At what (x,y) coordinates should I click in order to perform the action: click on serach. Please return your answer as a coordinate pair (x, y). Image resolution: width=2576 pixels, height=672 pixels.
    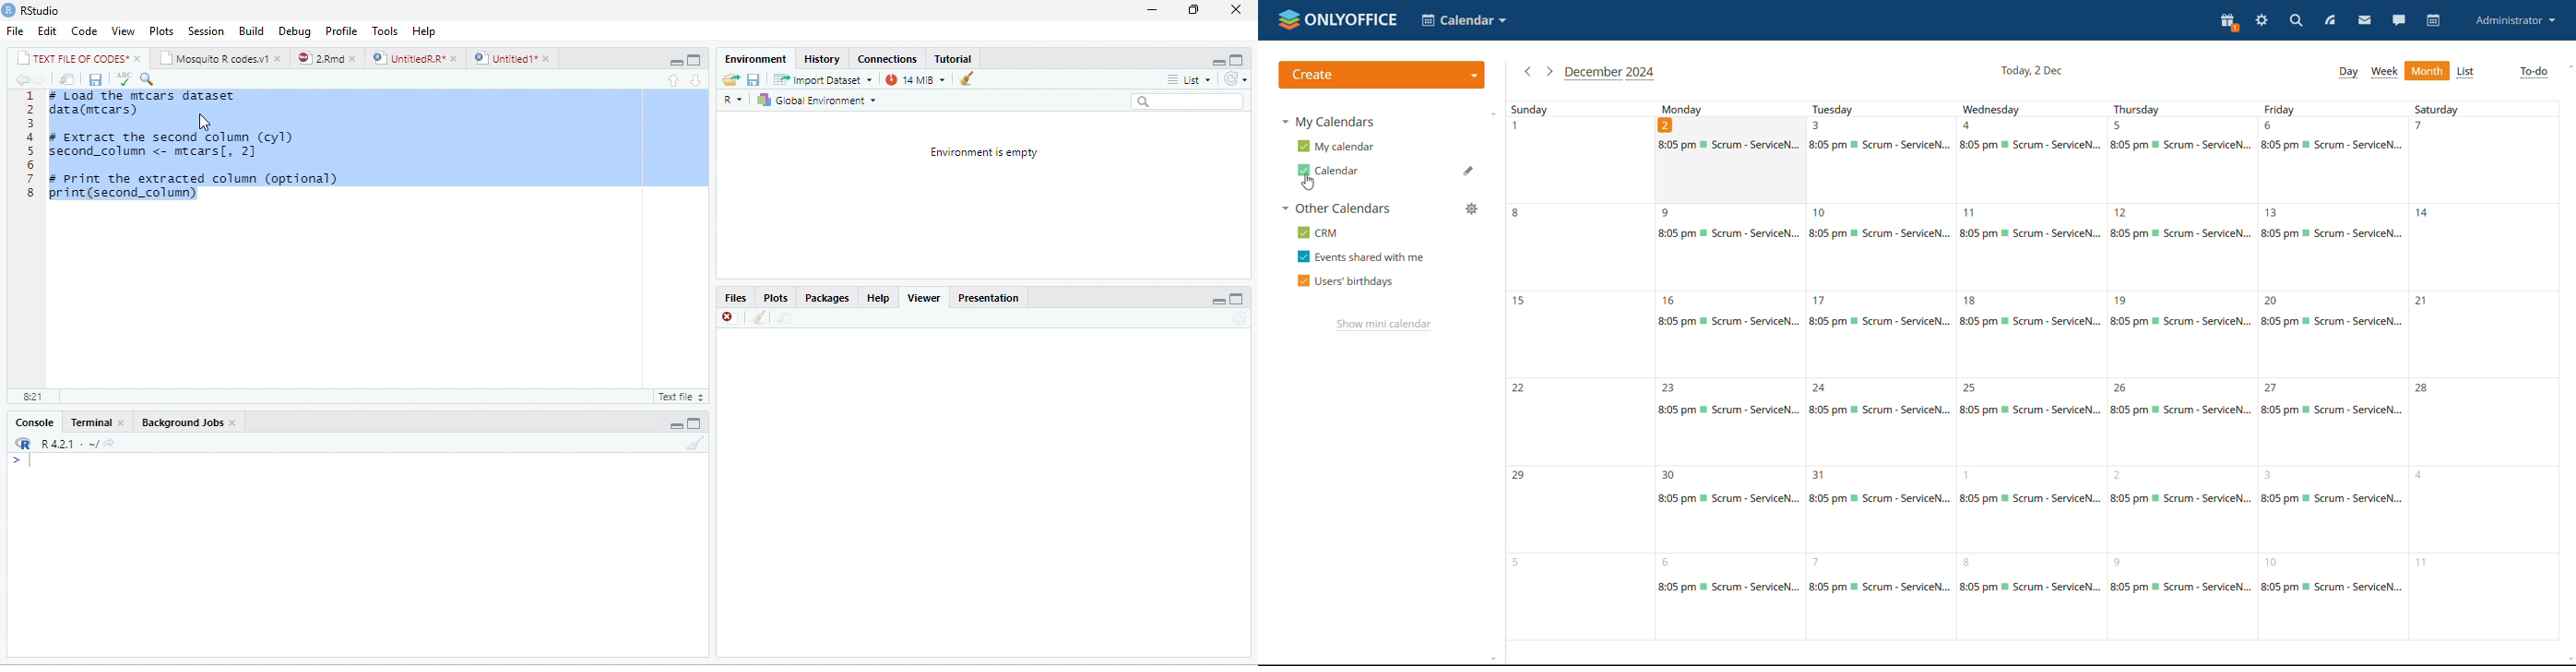
    Looking at the image, I should click on (150, 78).